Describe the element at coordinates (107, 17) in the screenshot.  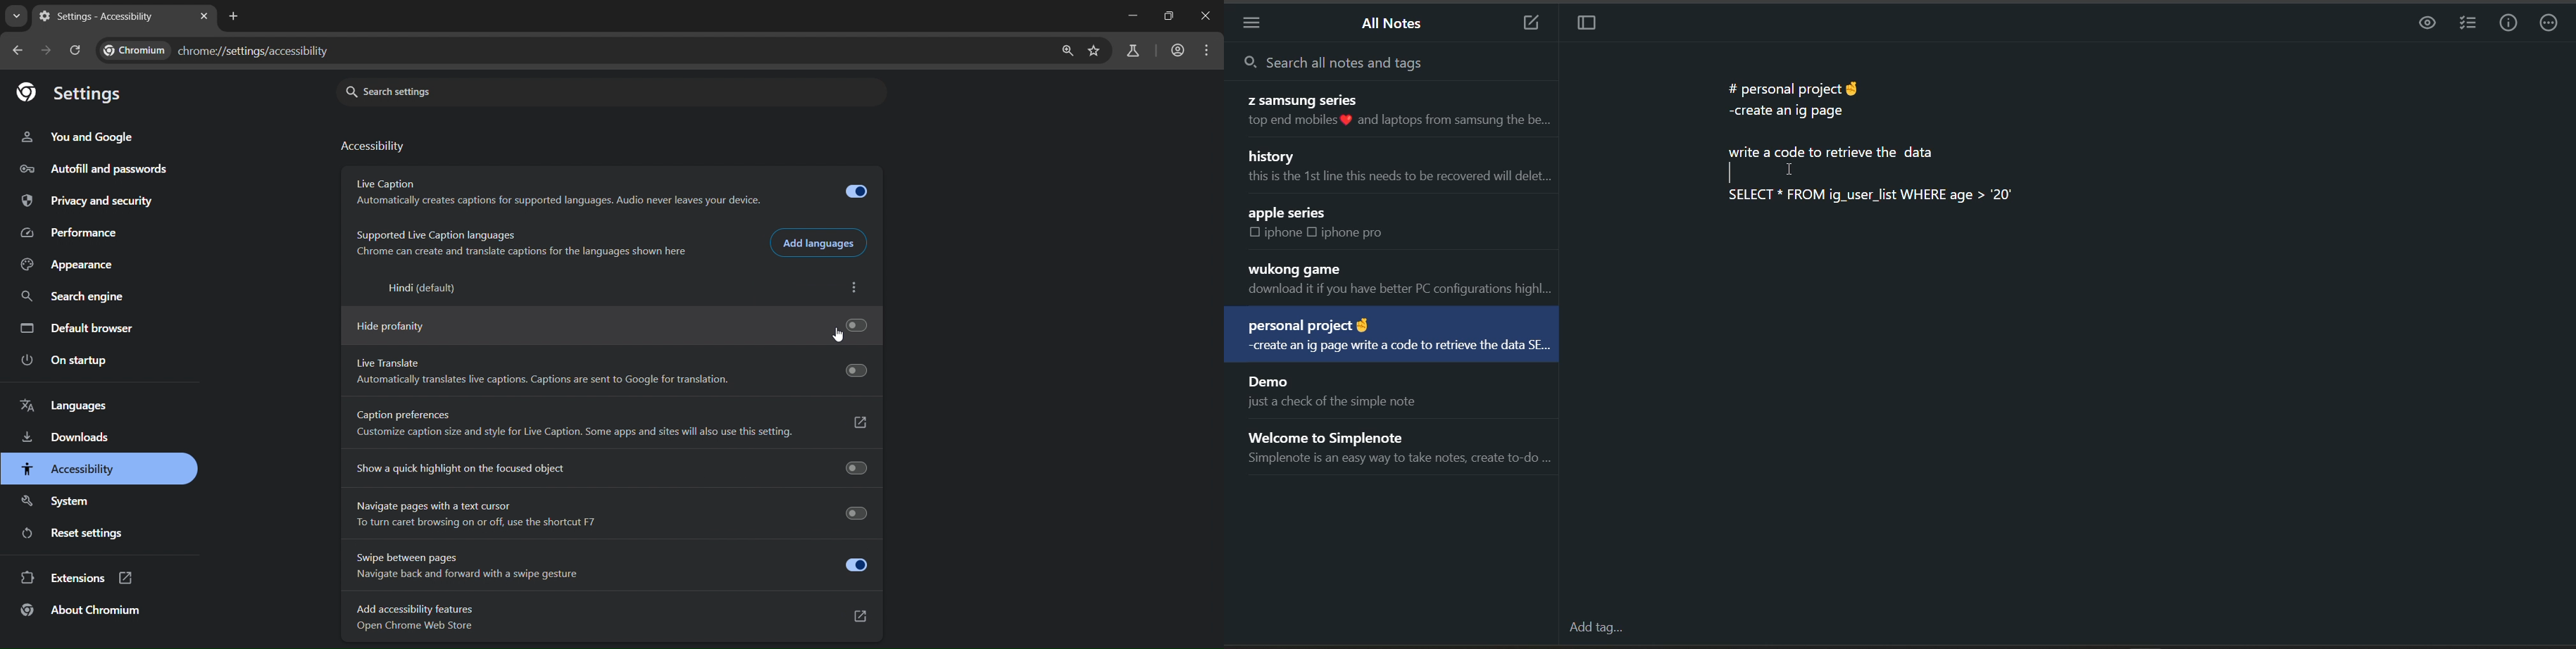
I see `settings - accessibility` at that location.